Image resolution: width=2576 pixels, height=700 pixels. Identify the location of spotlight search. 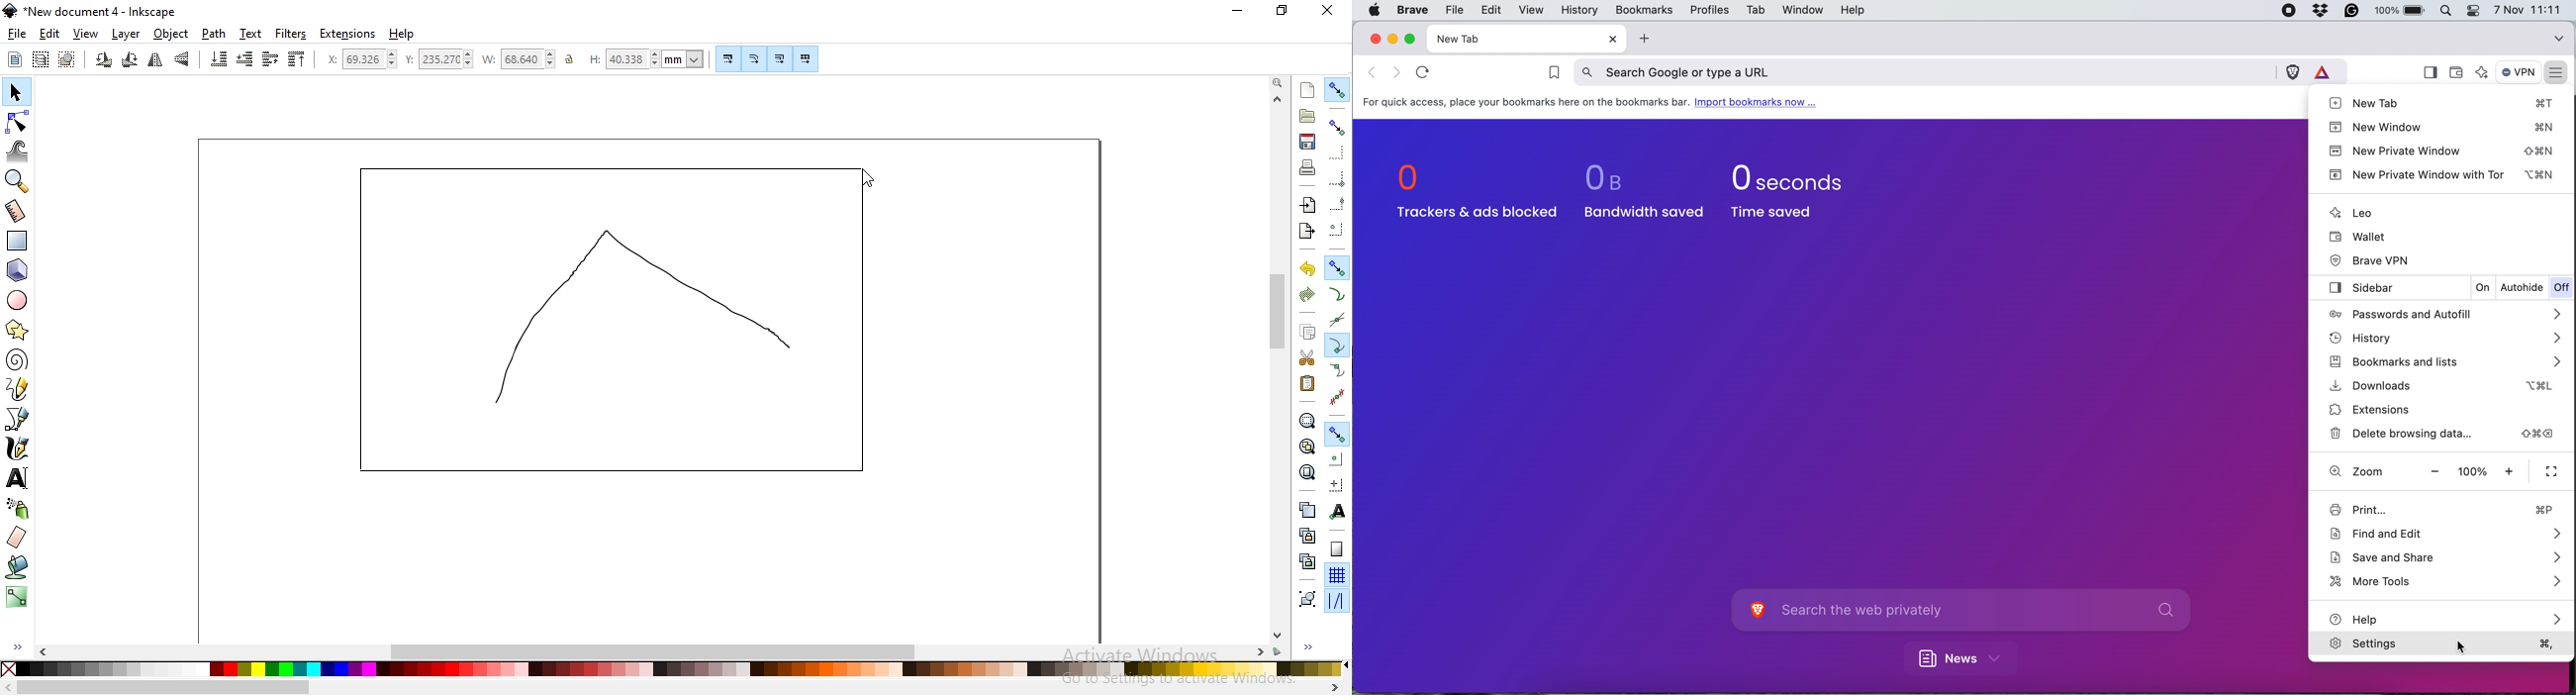
(2450, 11).